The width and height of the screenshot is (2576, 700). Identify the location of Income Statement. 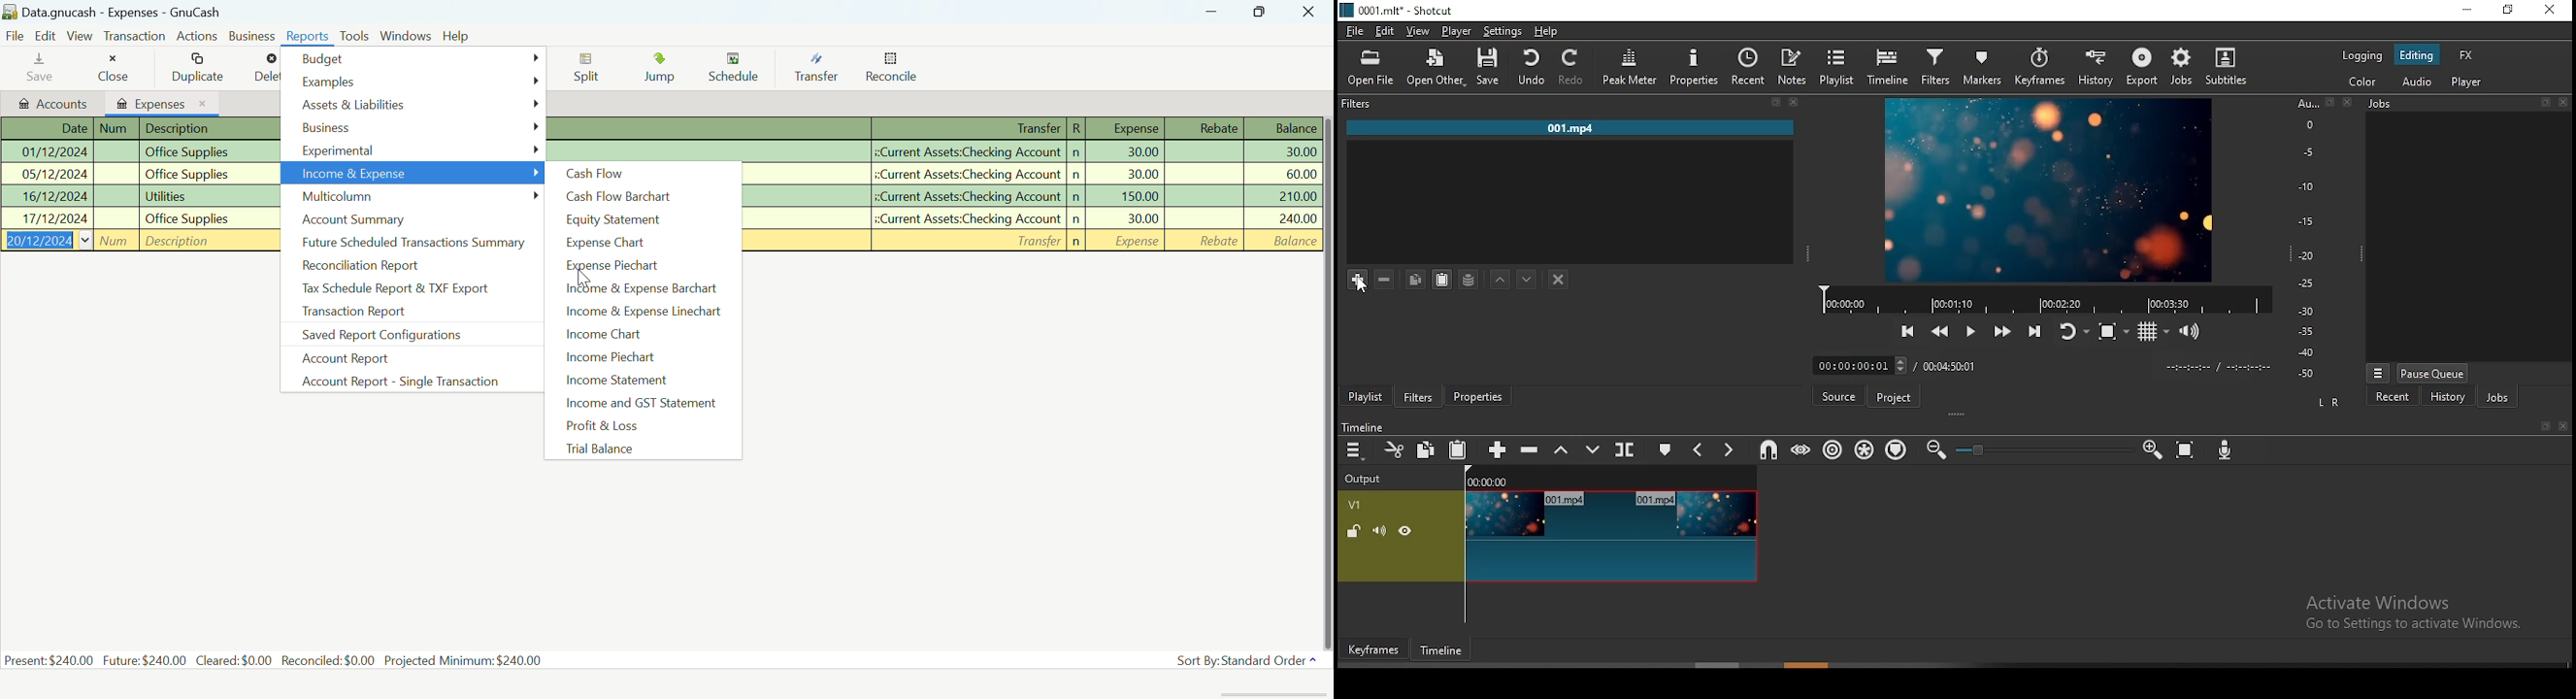
(642, 381).